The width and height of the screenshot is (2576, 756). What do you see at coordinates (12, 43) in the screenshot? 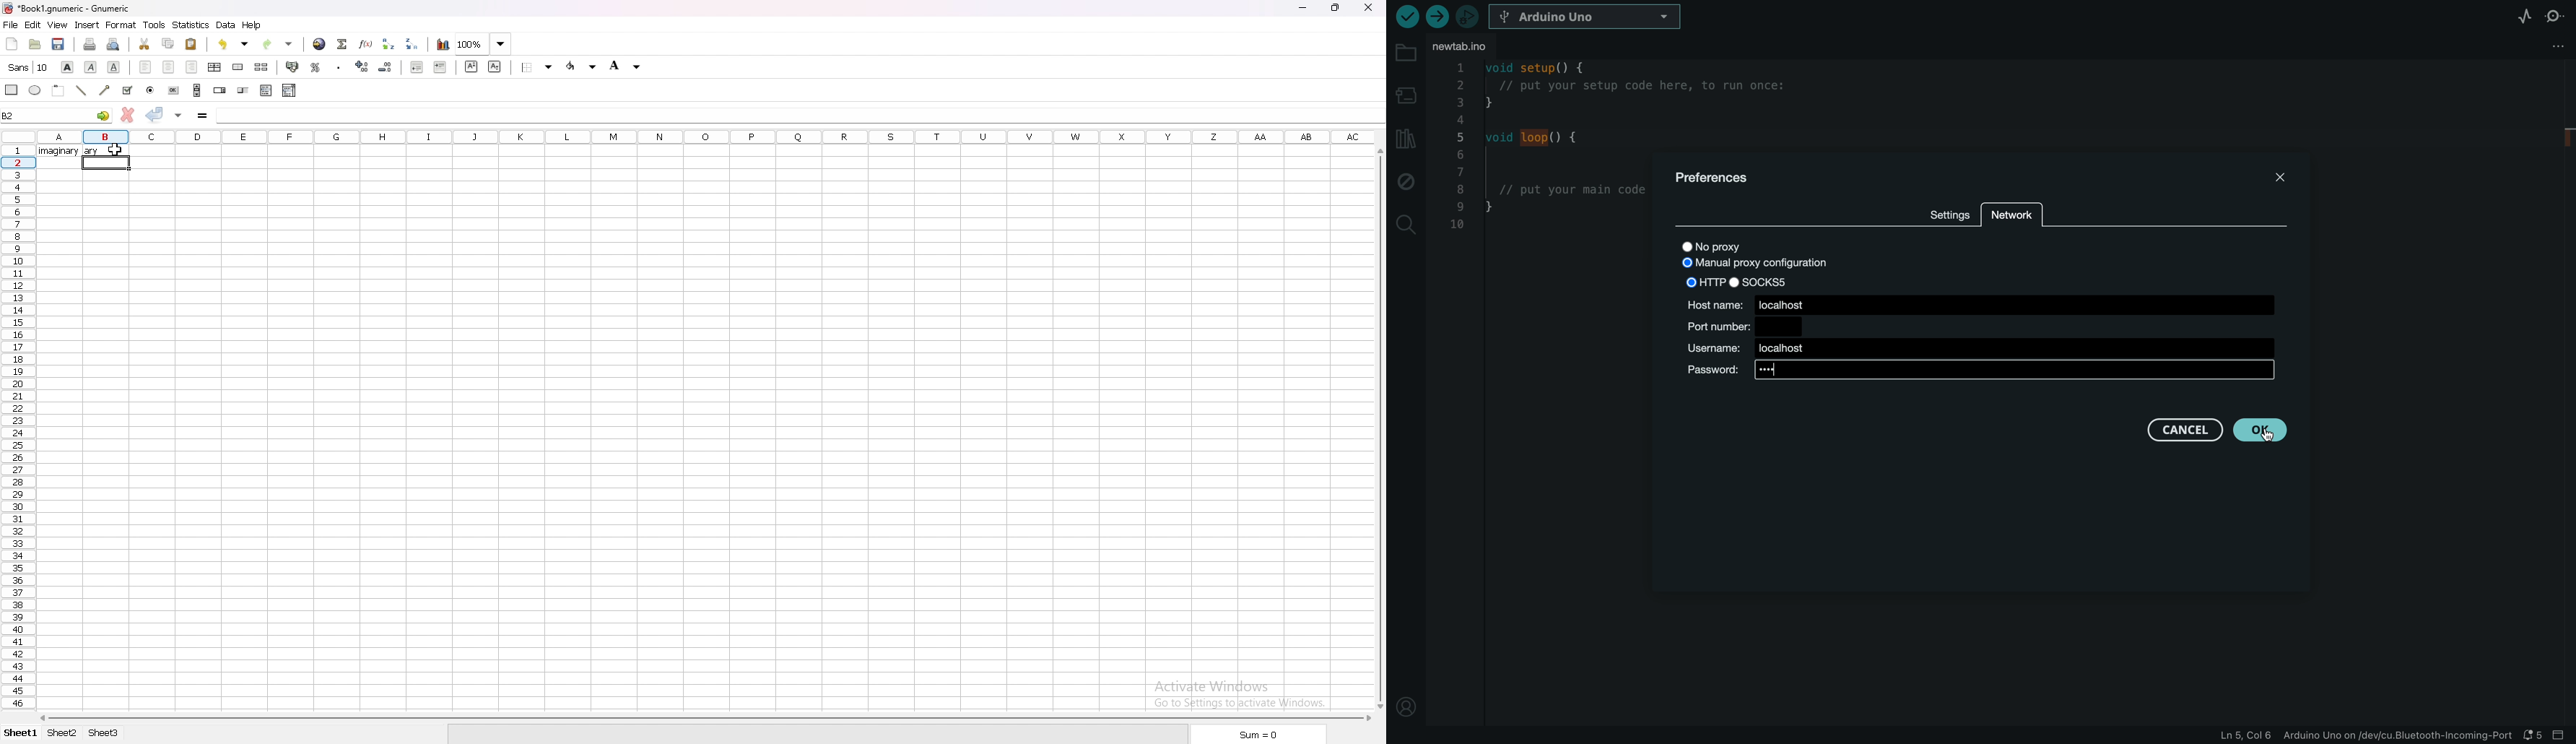
I see `new` at bounding box center [12, 43].